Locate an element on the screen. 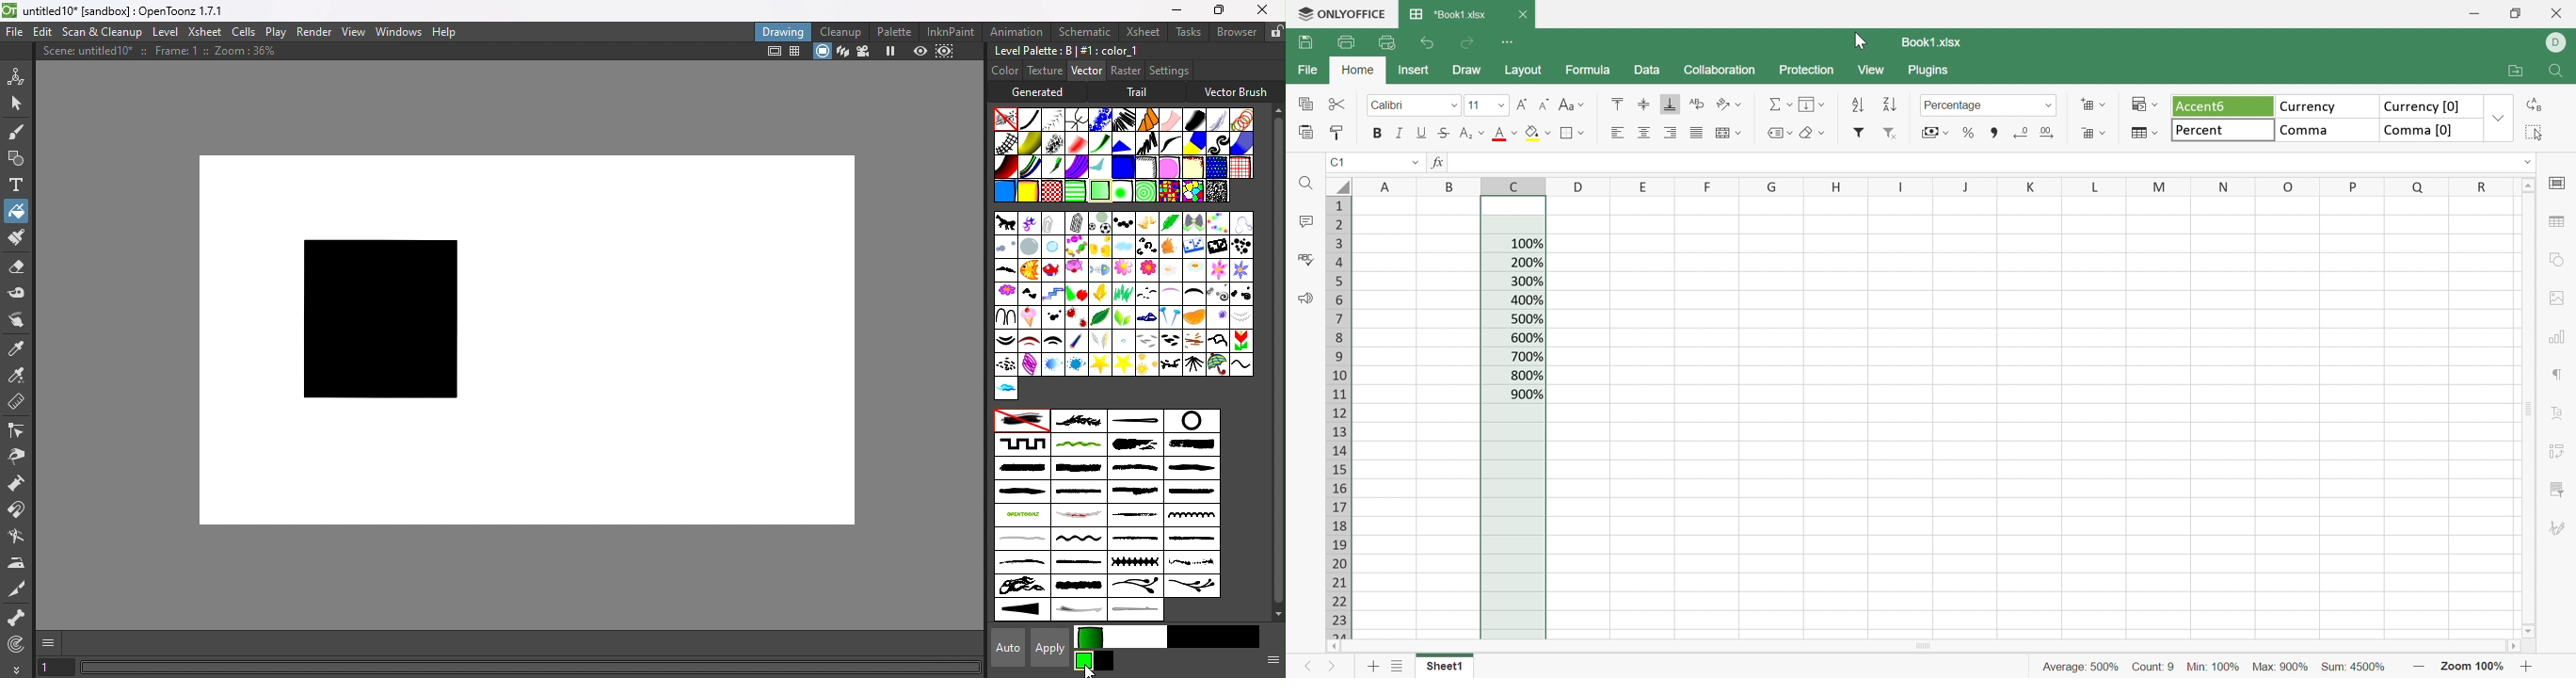  Feedback & Support is located at coordinates (1304, 300).